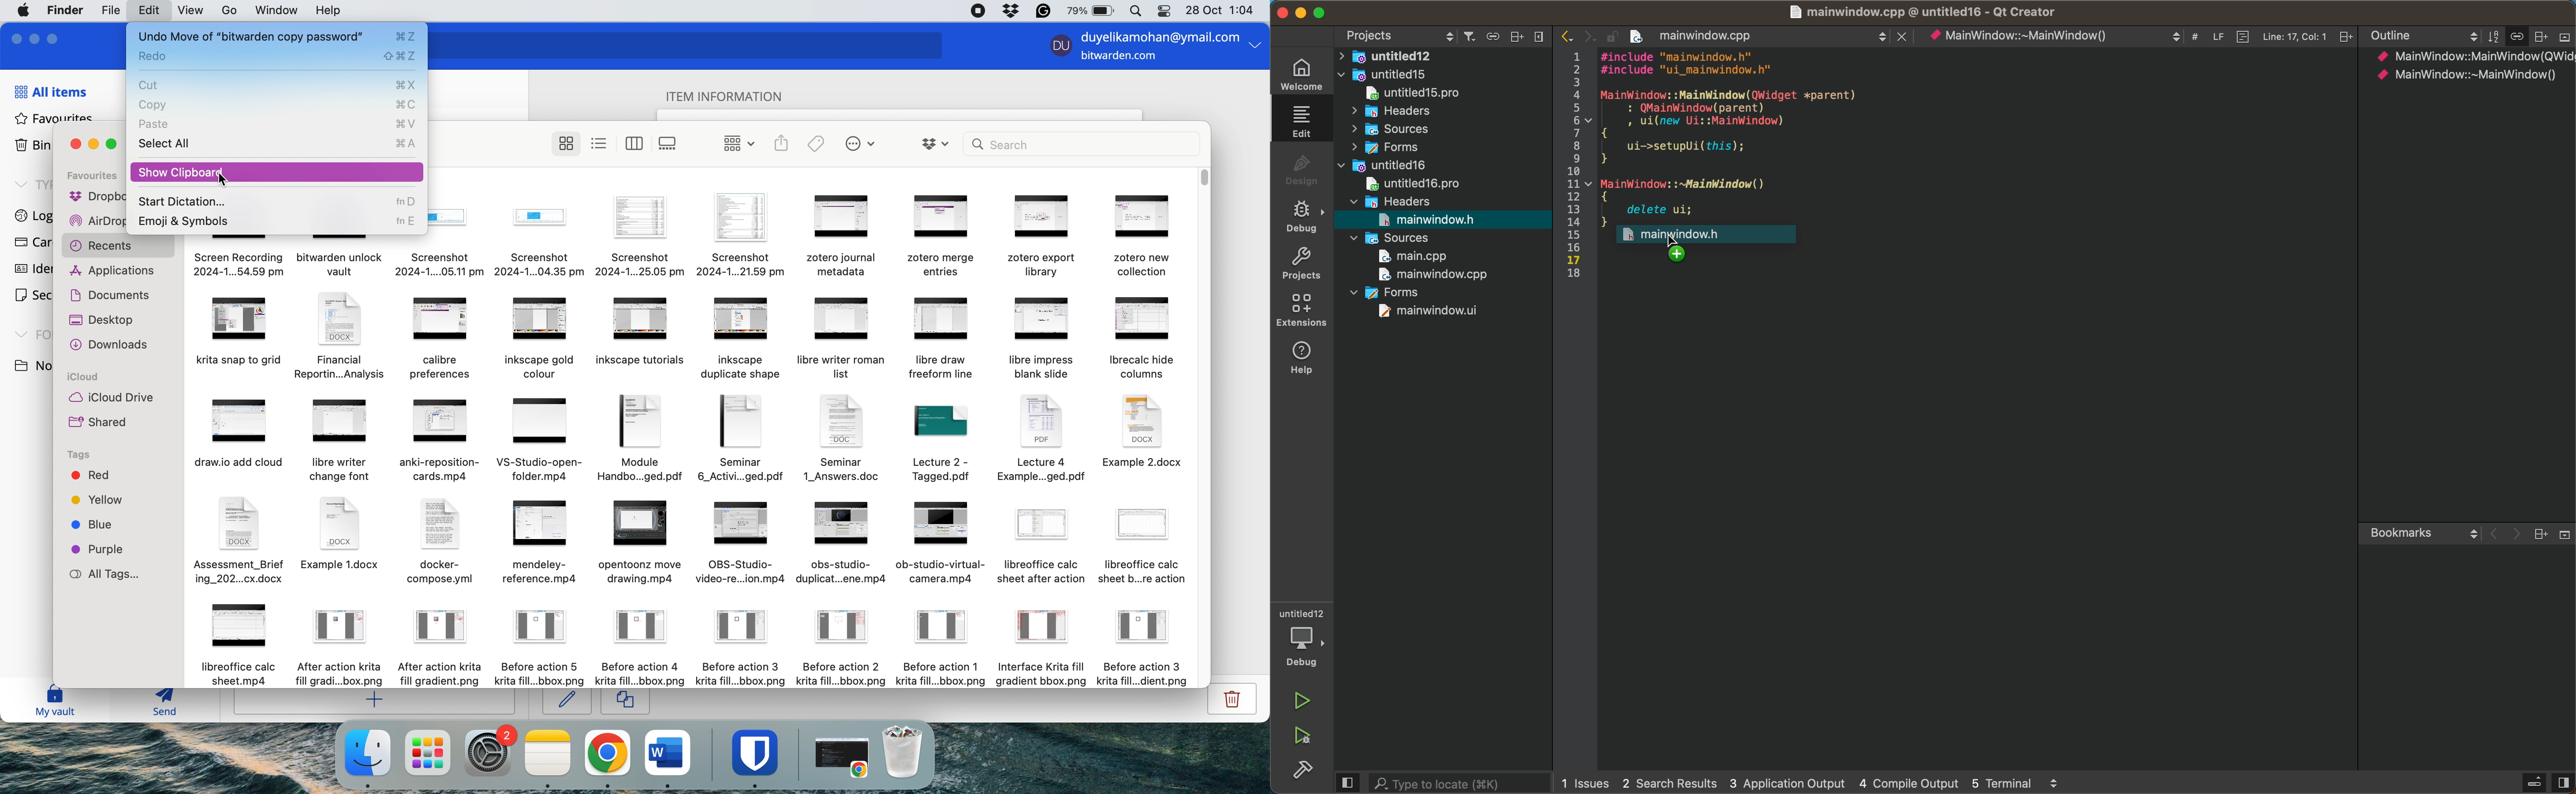 This screenshot has width=2576, height=812. I want to click on system files, so click(813, 210).